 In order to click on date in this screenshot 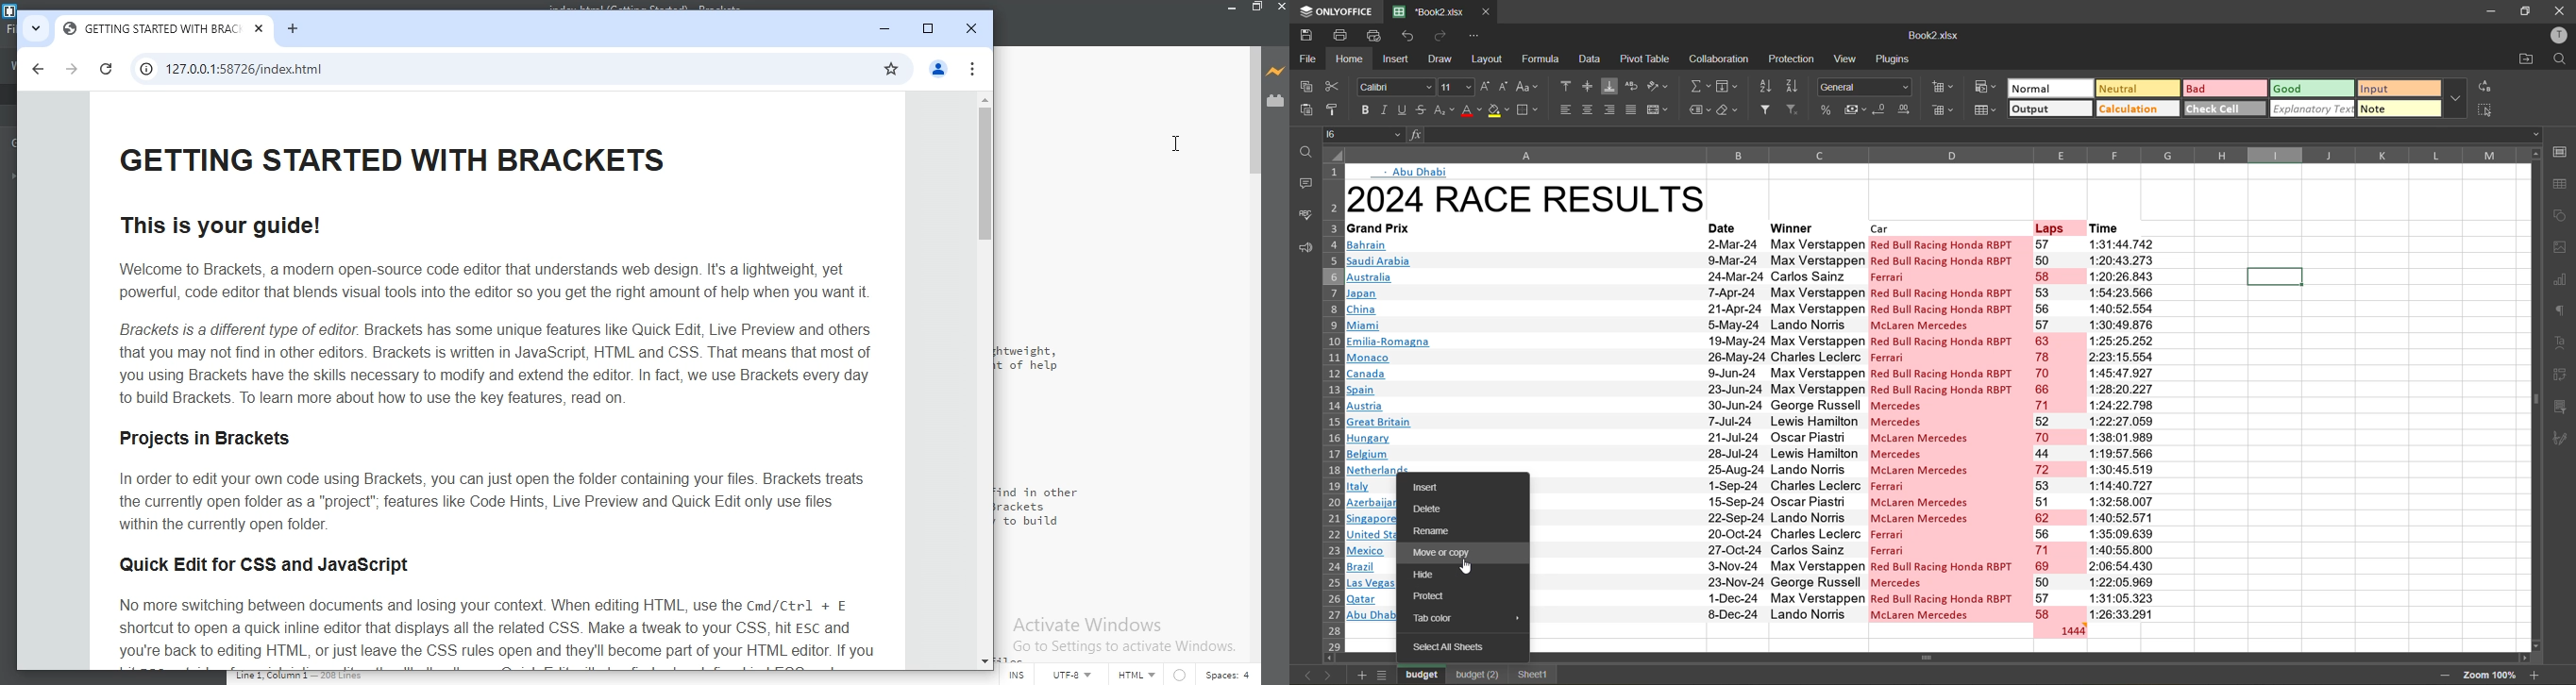, I will do `click(1726, 227)`.